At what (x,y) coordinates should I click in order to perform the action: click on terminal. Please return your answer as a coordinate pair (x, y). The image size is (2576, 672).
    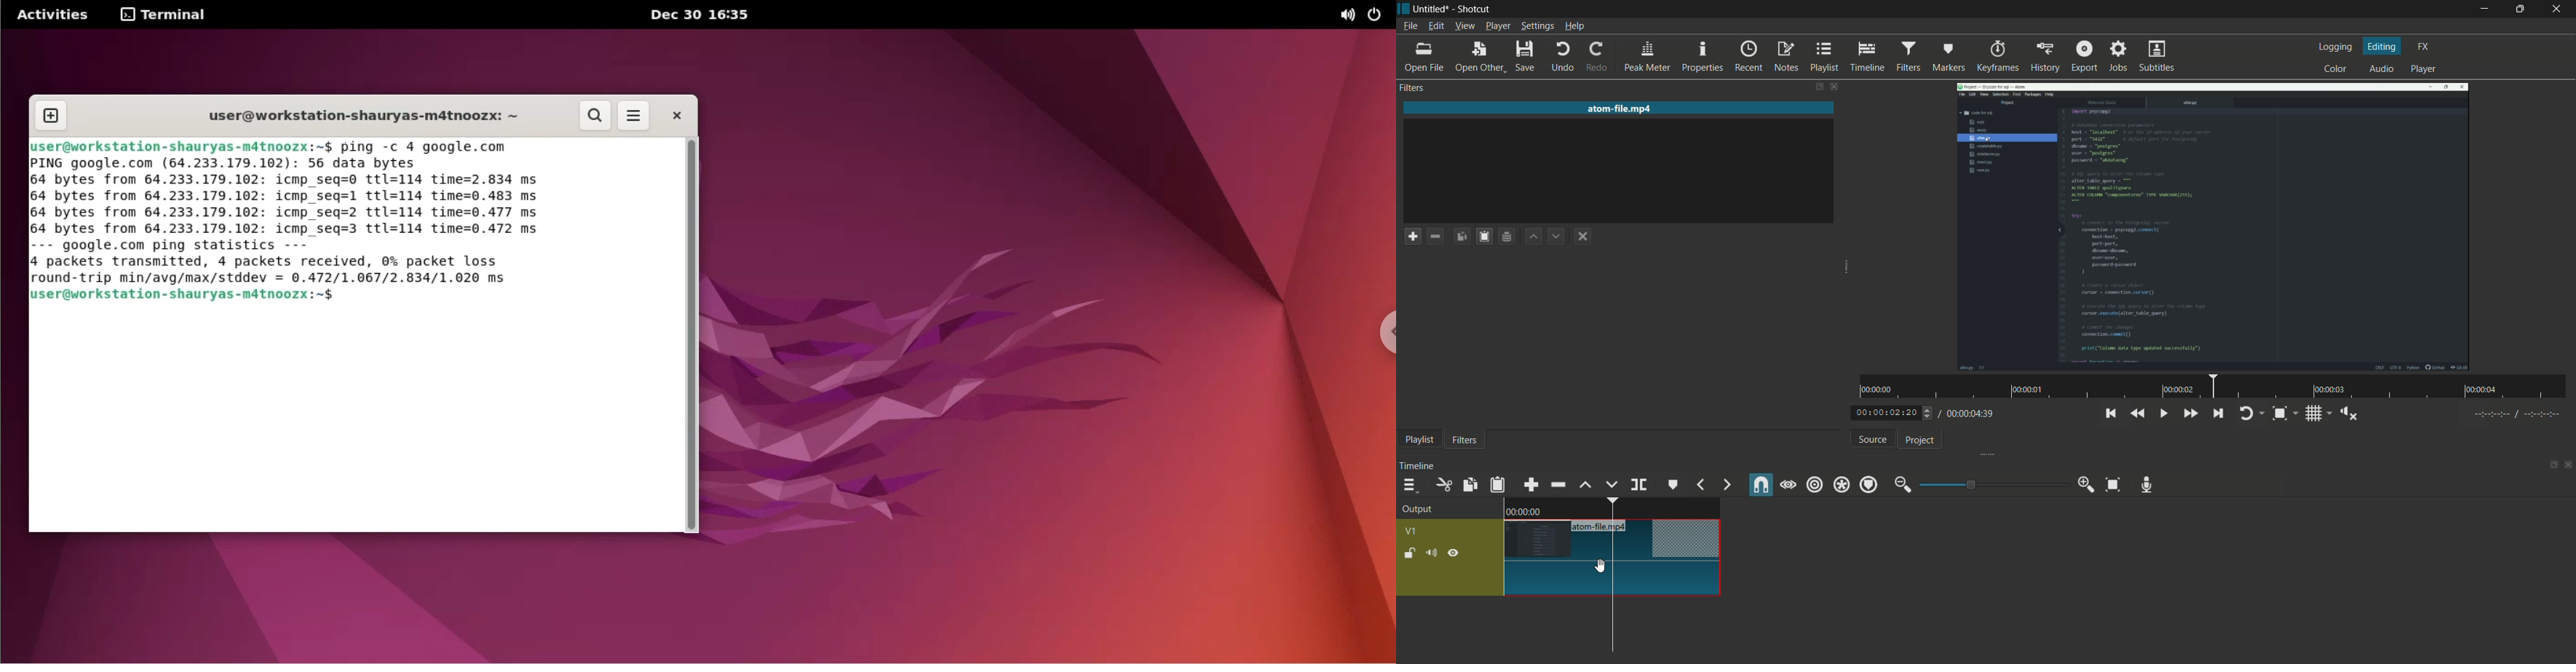
    Looking at the image, I should click on (164, 15).